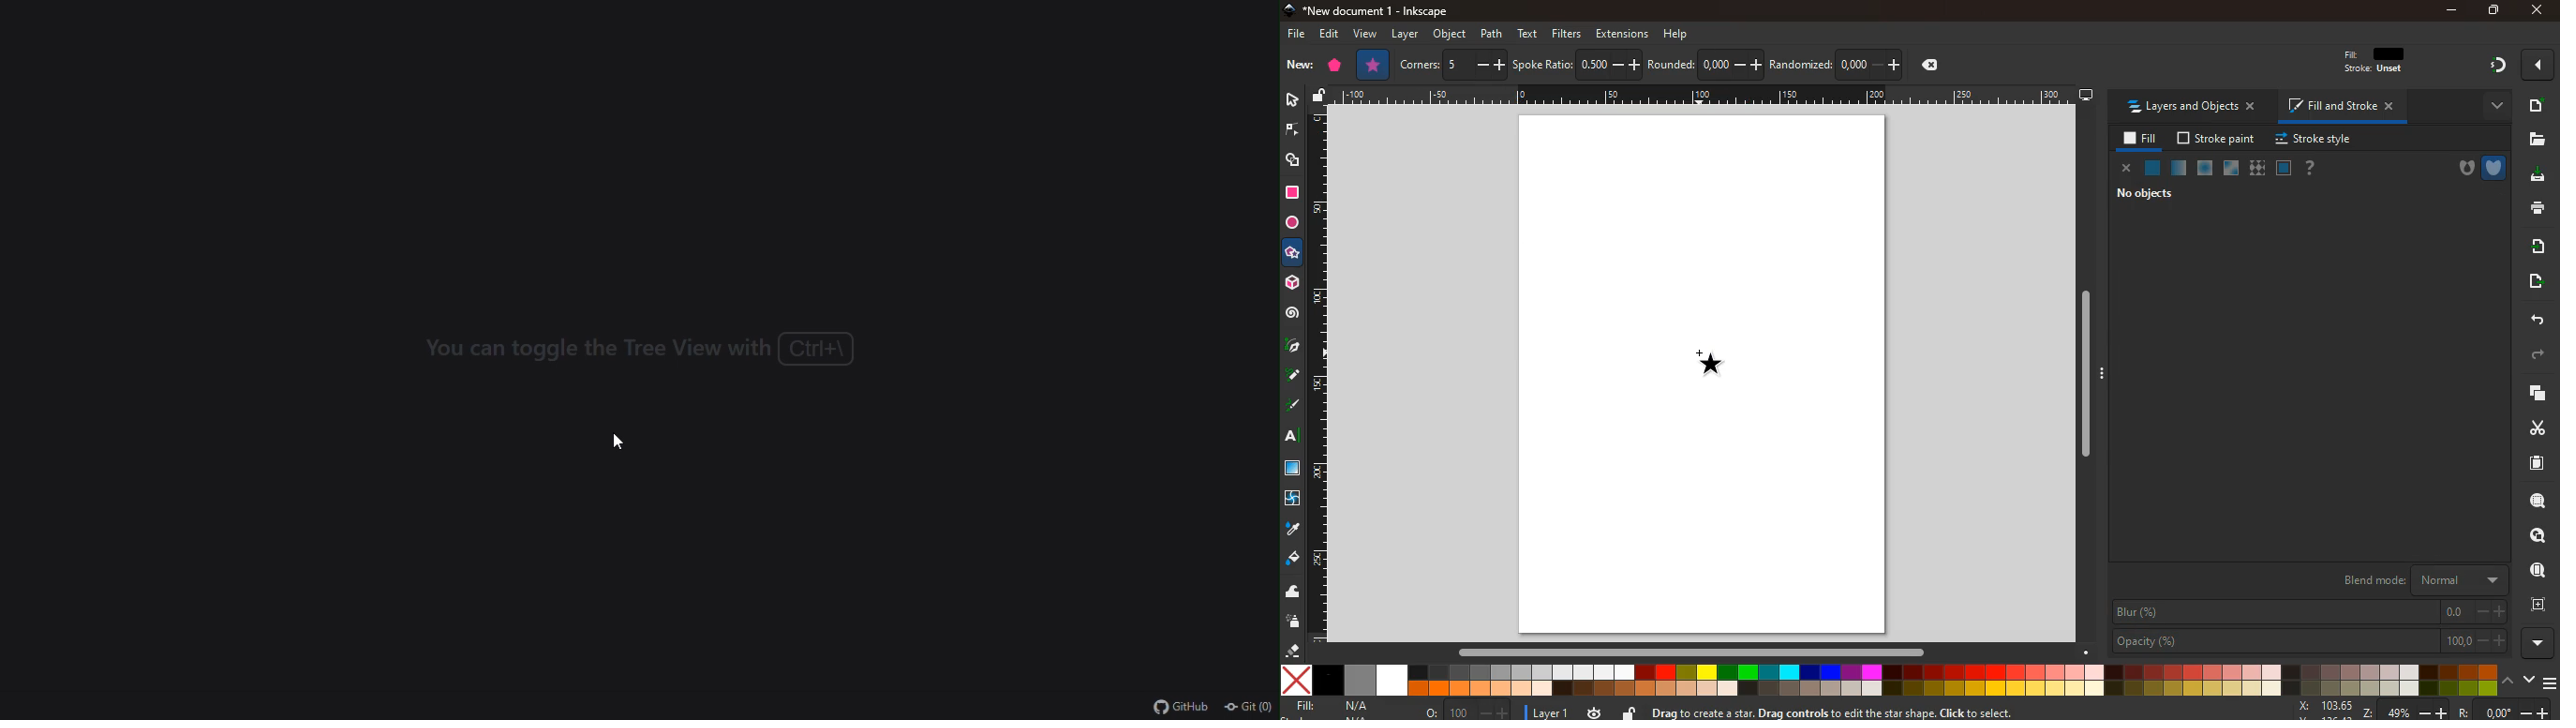 The width and height of the screenshot is (2576, 728). I want to click on files, so click(2533, 139).